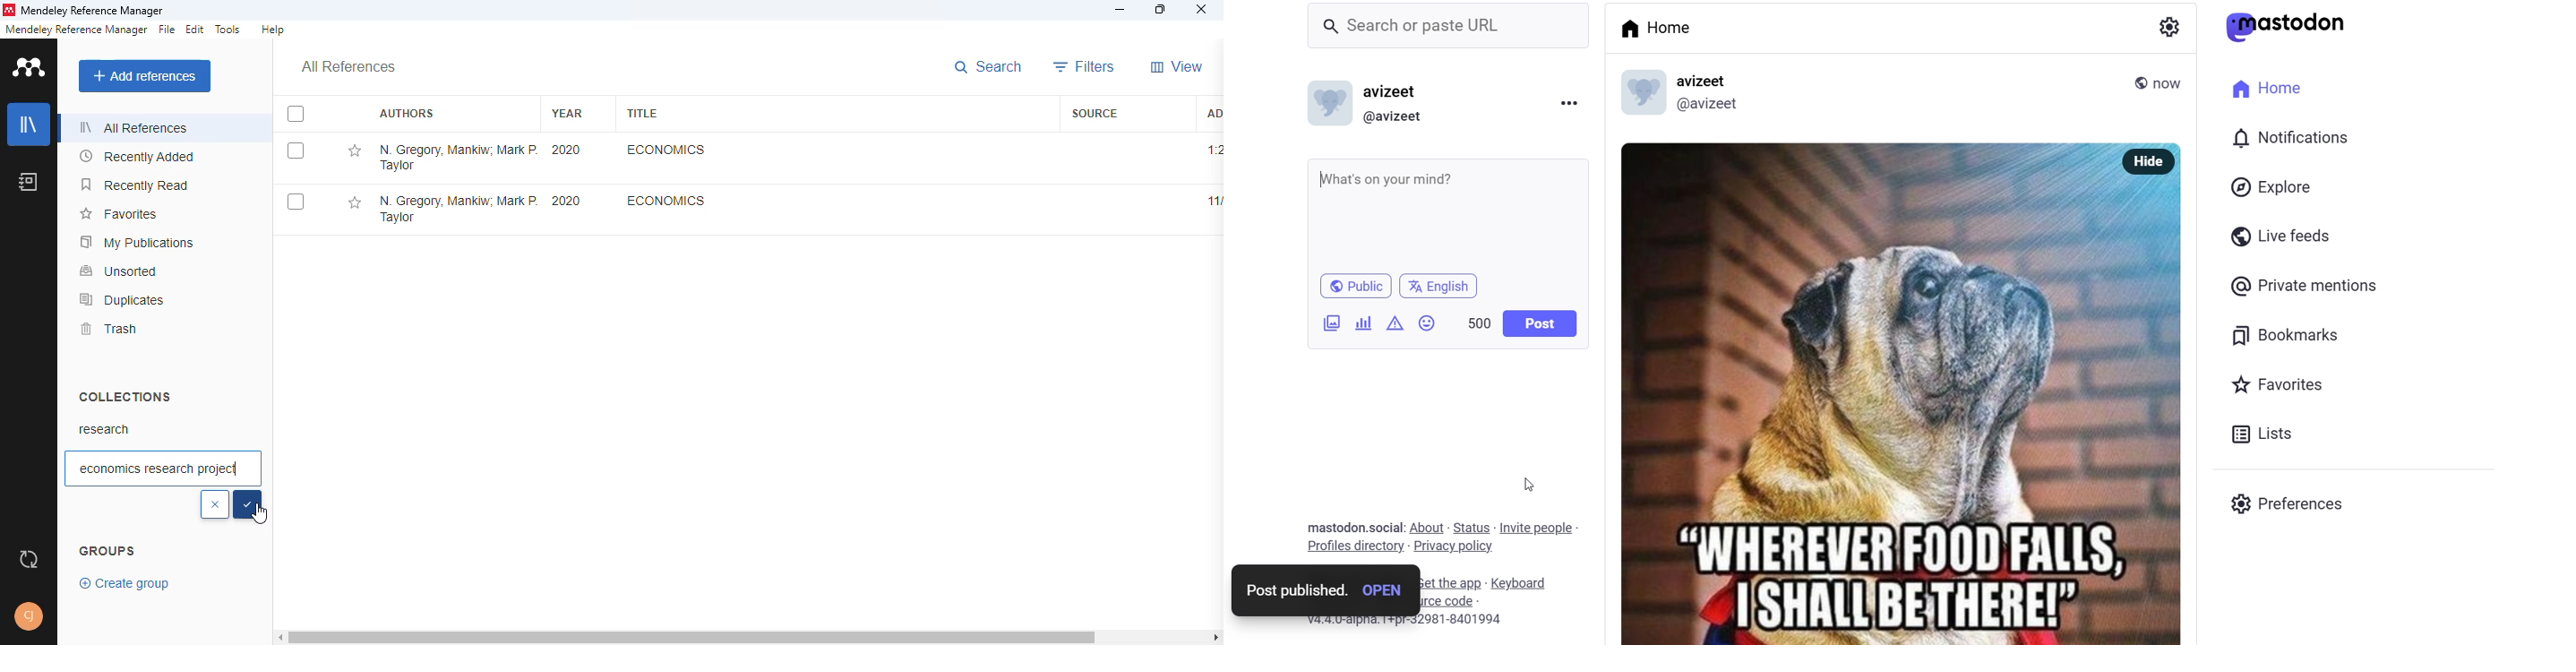  What do you see at coordinates (272, 30) in the screenshot?
I see `help` at bounding box center [272, 30].